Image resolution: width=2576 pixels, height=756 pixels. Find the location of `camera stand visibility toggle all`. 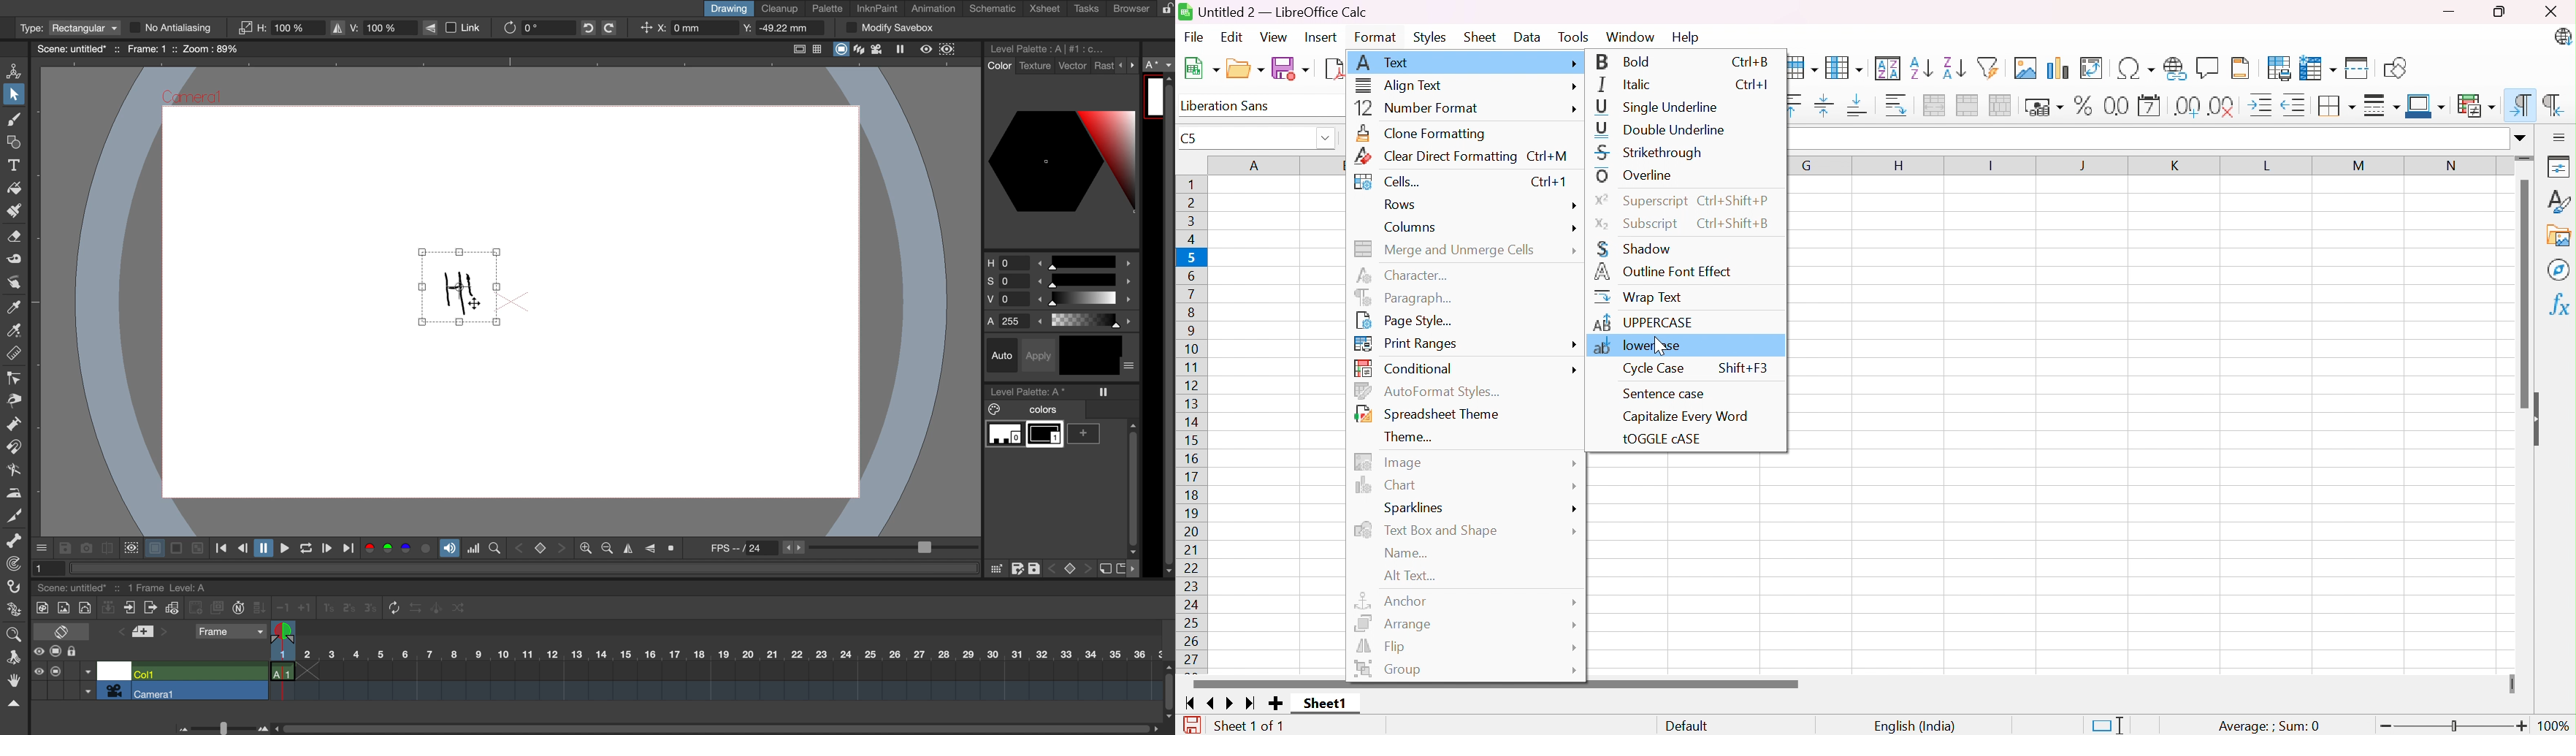

camera stand visibility toggle all is located at coordinates (56, 671).